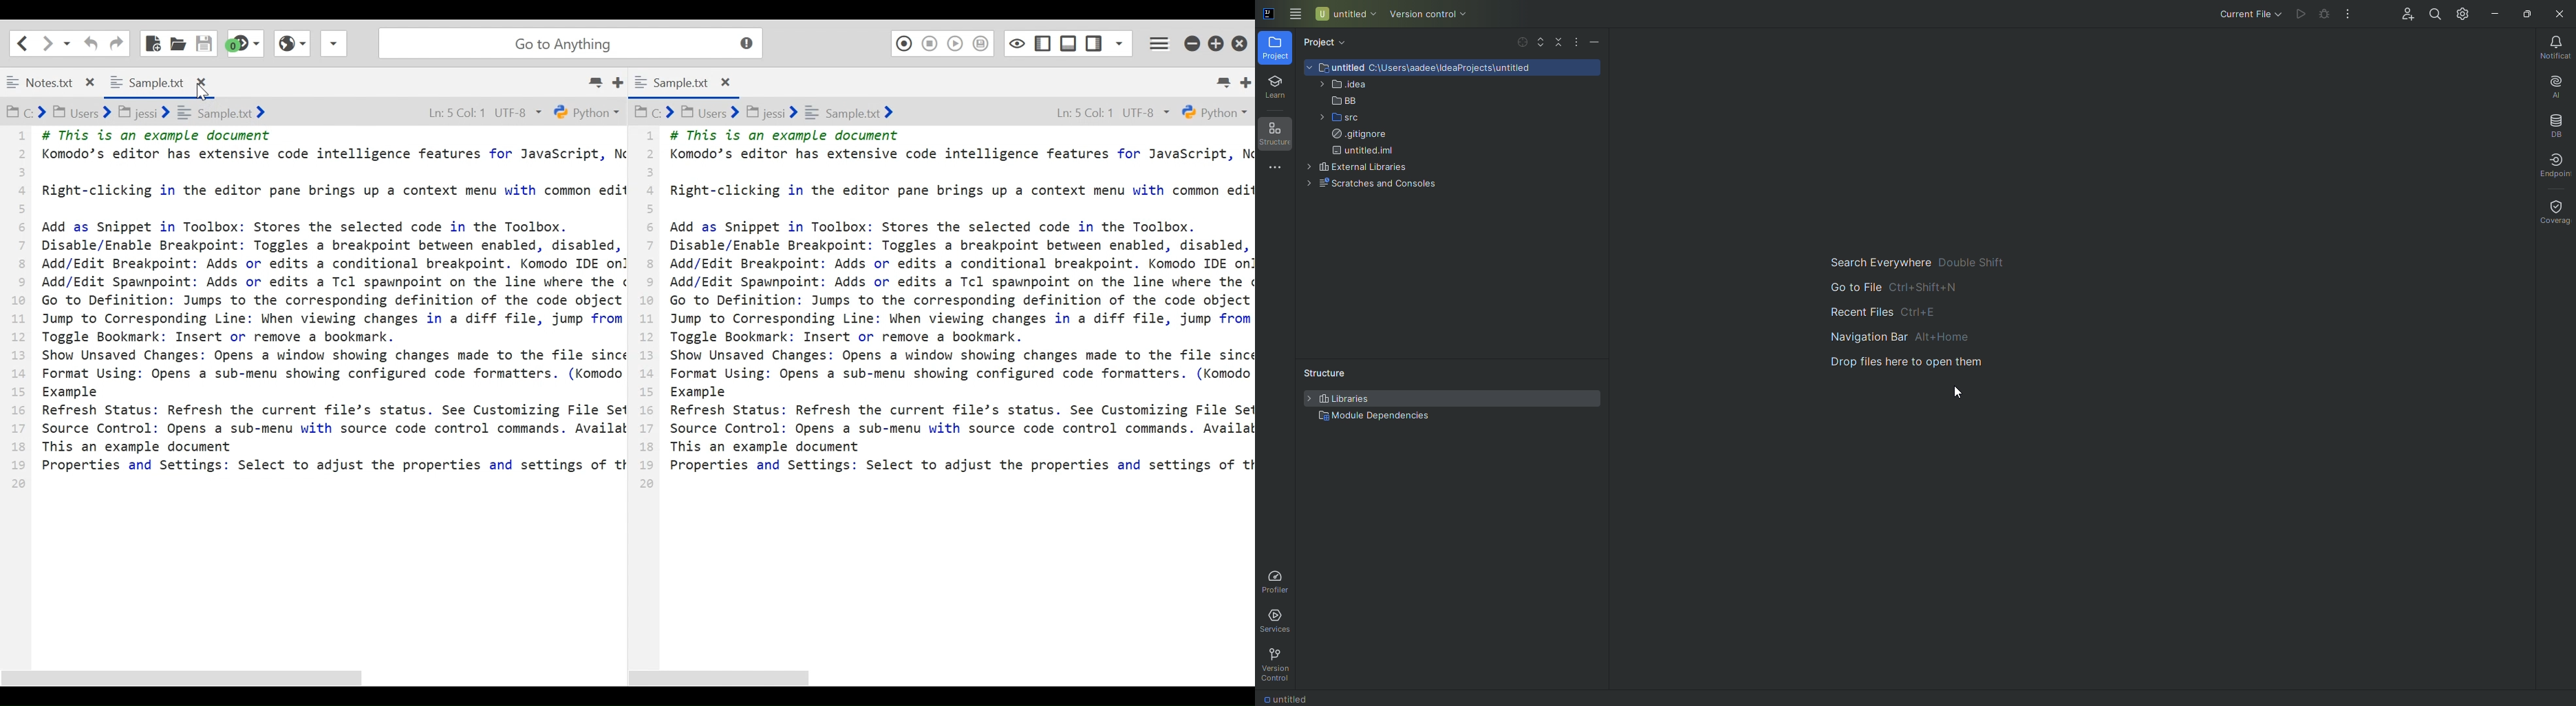 The width and height of the screenshot is (2576, 728). Describe the element at coordinates (24, 42) in the screenshot. I see `Go back one location` at that location.